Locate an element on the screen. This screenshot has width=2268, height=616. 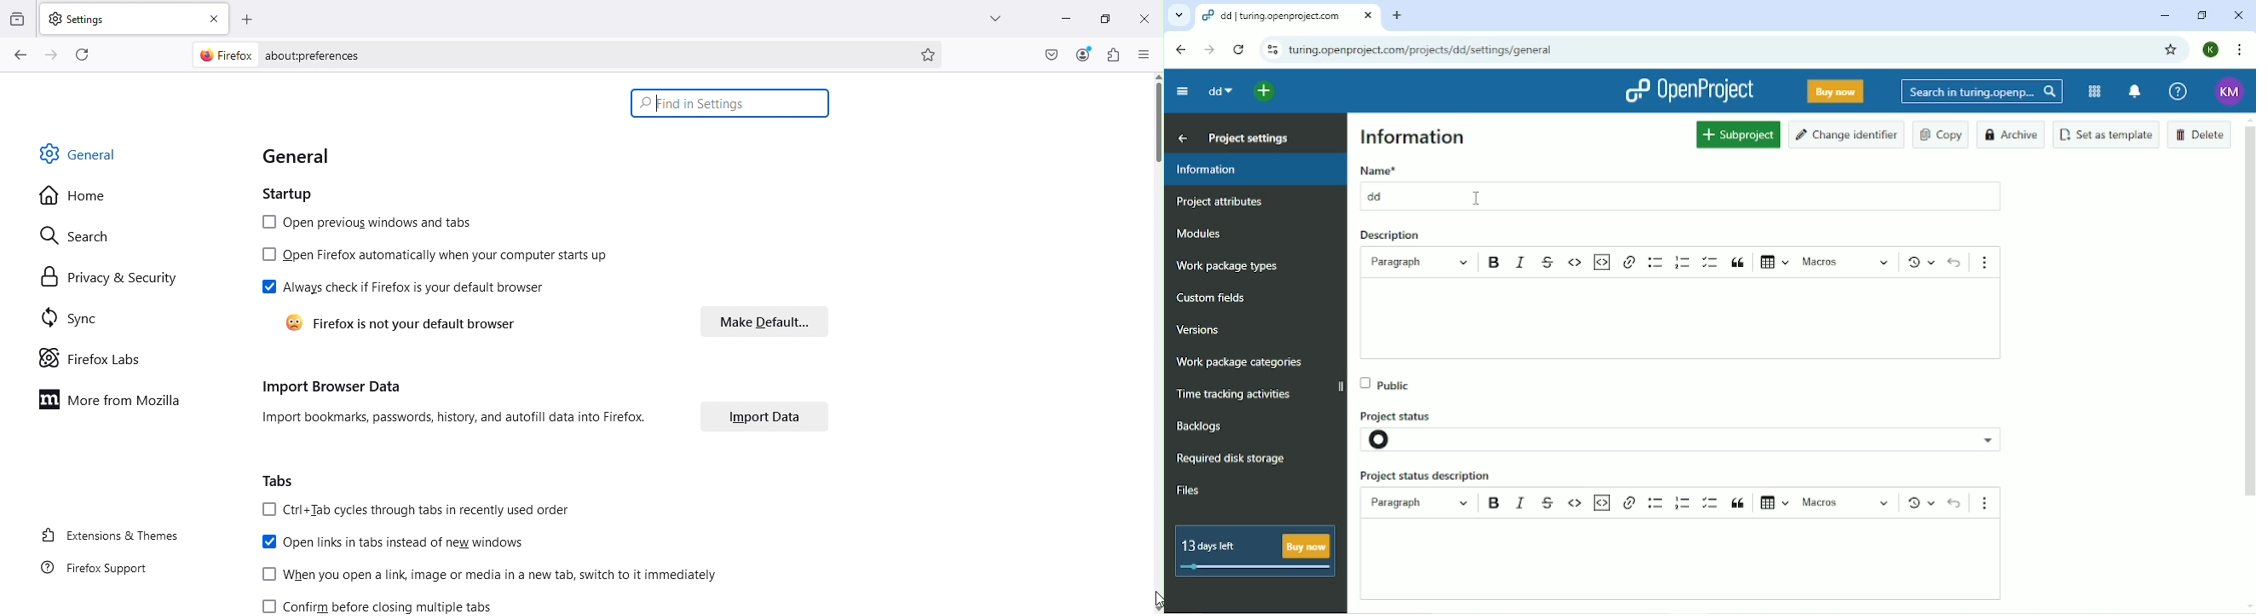
Macros is located at coordinates (1844, 262).